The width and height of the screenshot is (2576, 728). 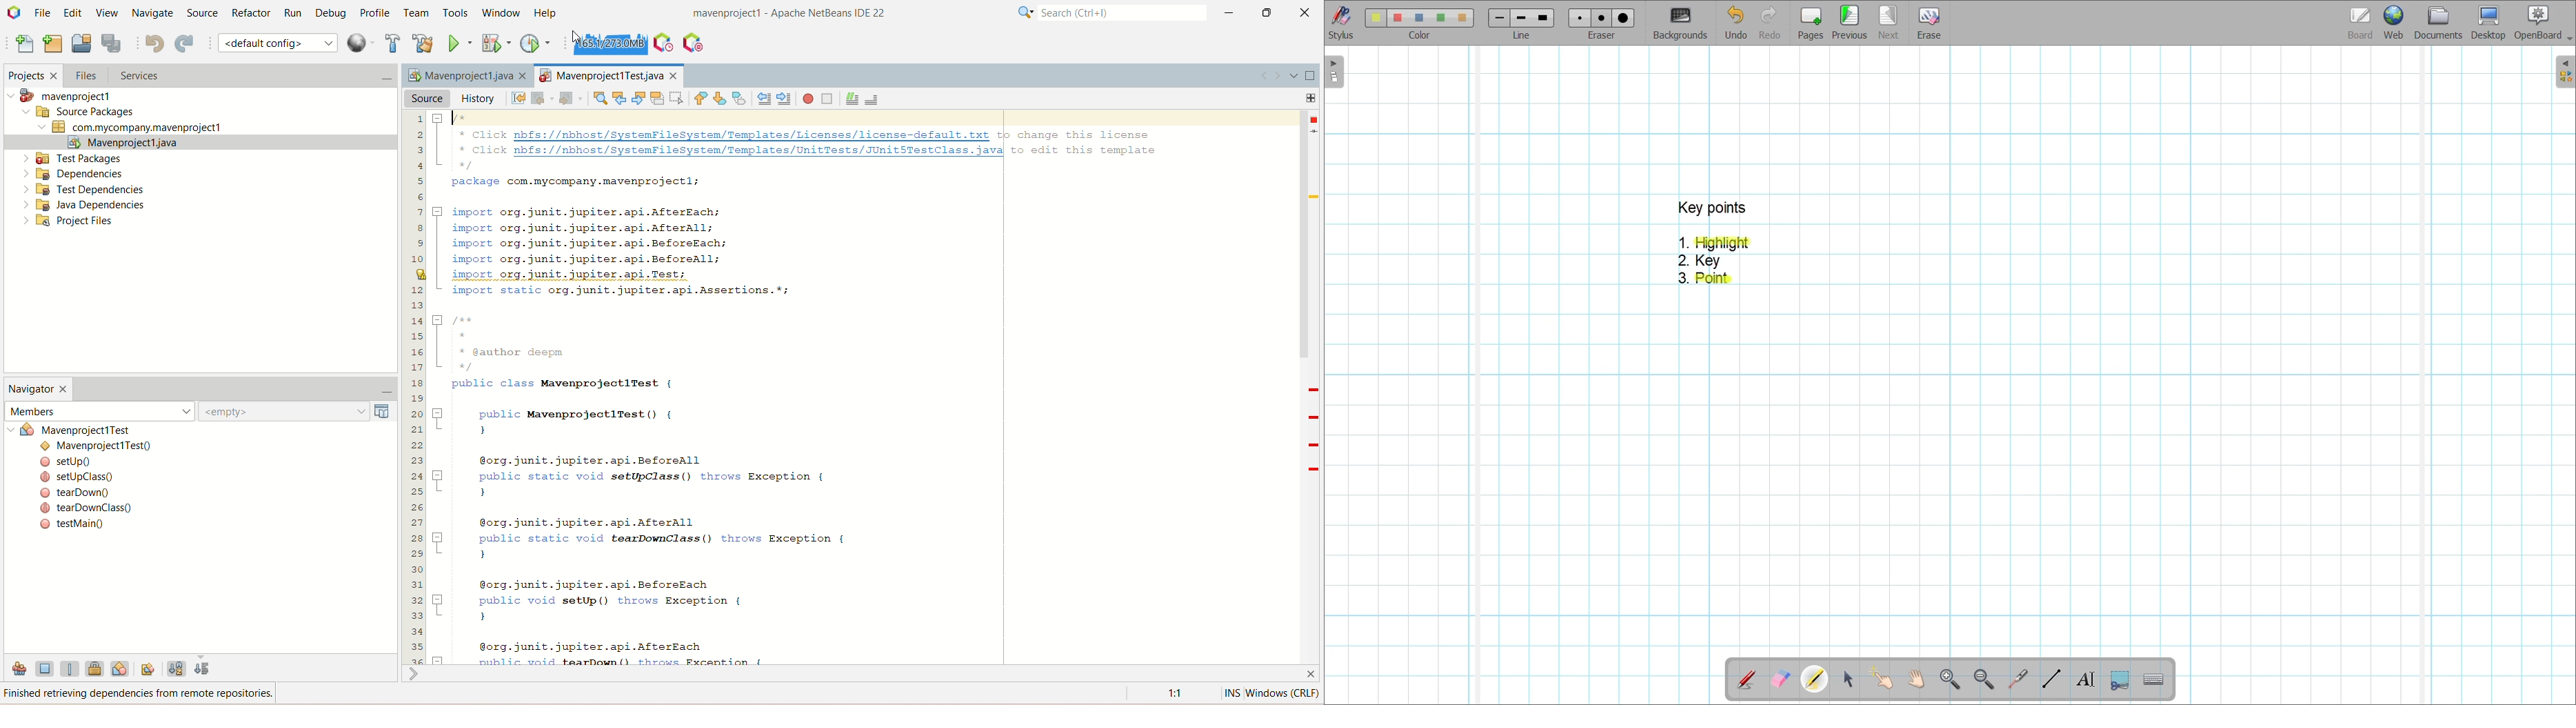 What do you see at coordinates (152, 14) in the screenshot?
I see `navigate` at bounding box center [152, 14].